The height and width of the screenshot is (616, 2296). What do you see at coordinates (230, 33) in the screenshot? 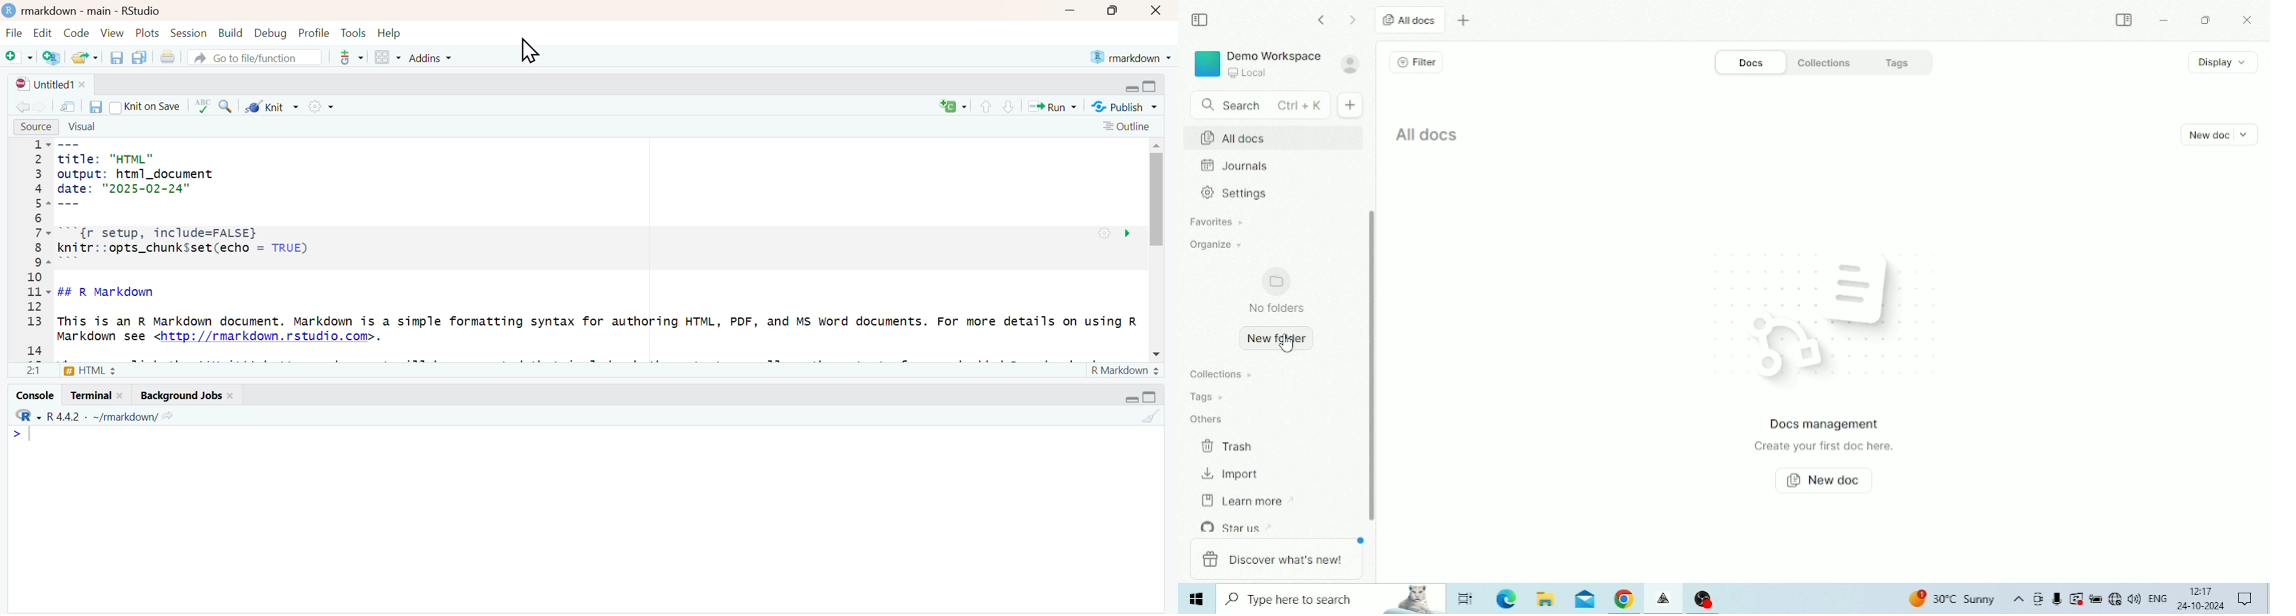
I see `Build` at bounding box center [230, 33].